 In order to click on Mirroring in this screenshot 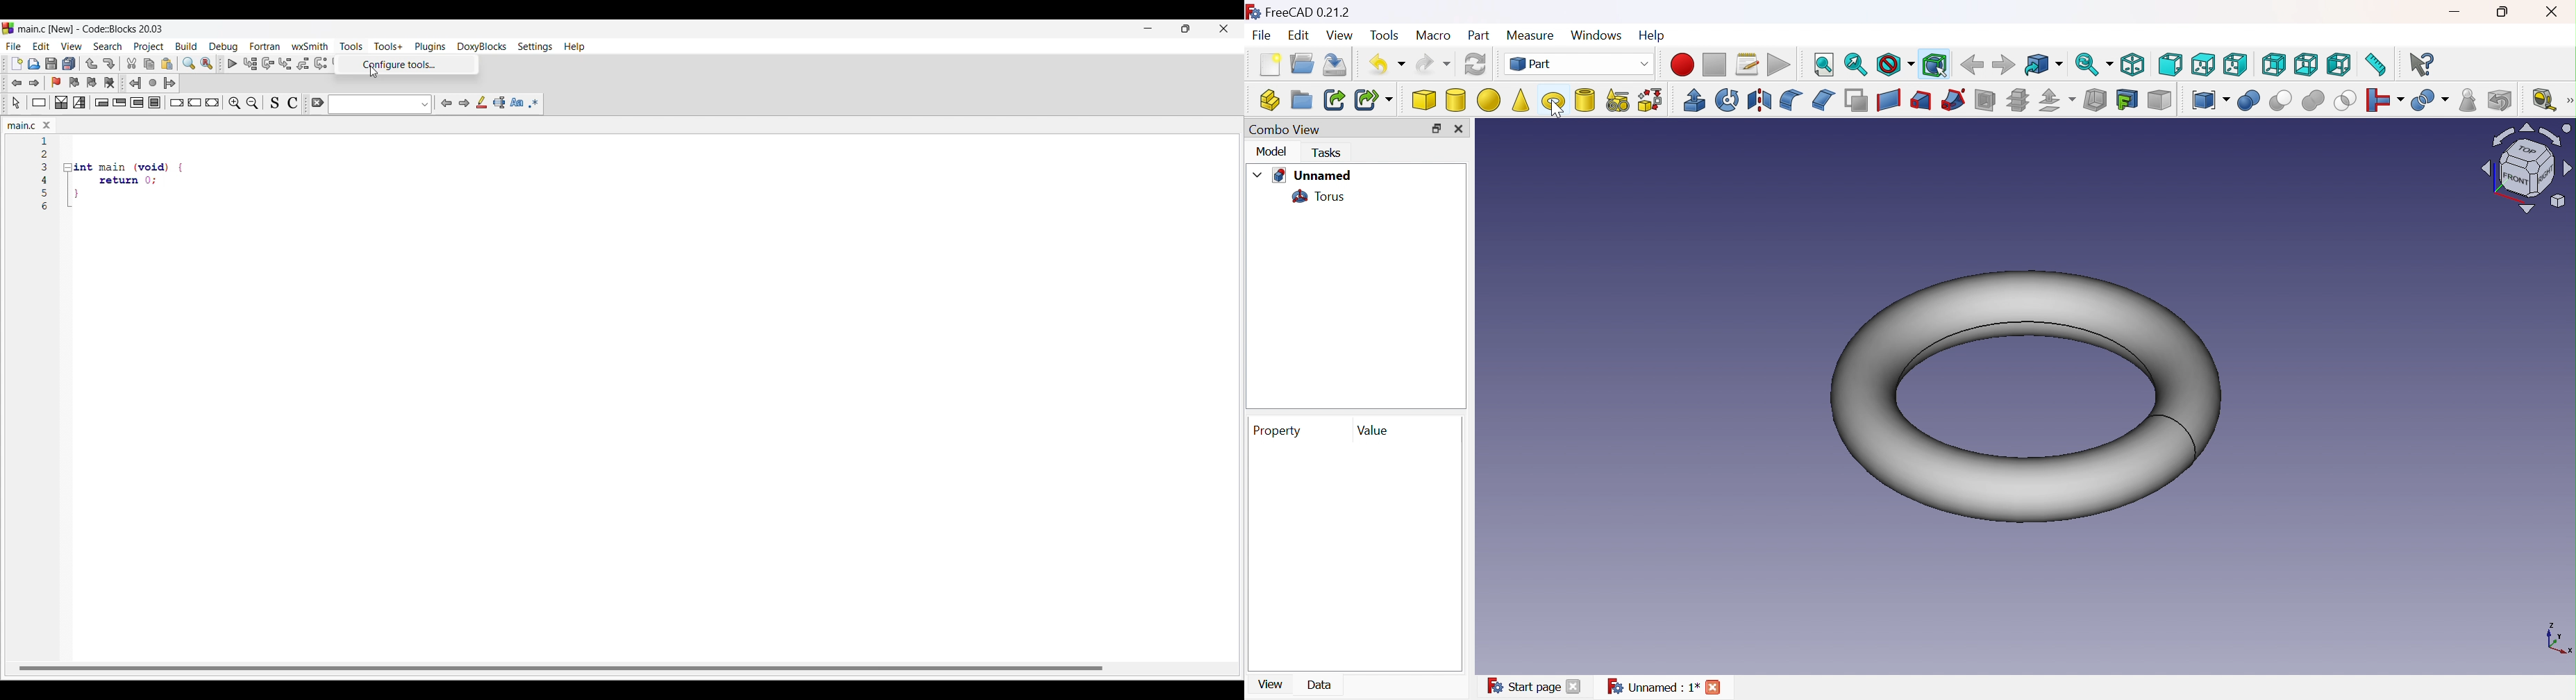, I will do `click(1759, 99)`.